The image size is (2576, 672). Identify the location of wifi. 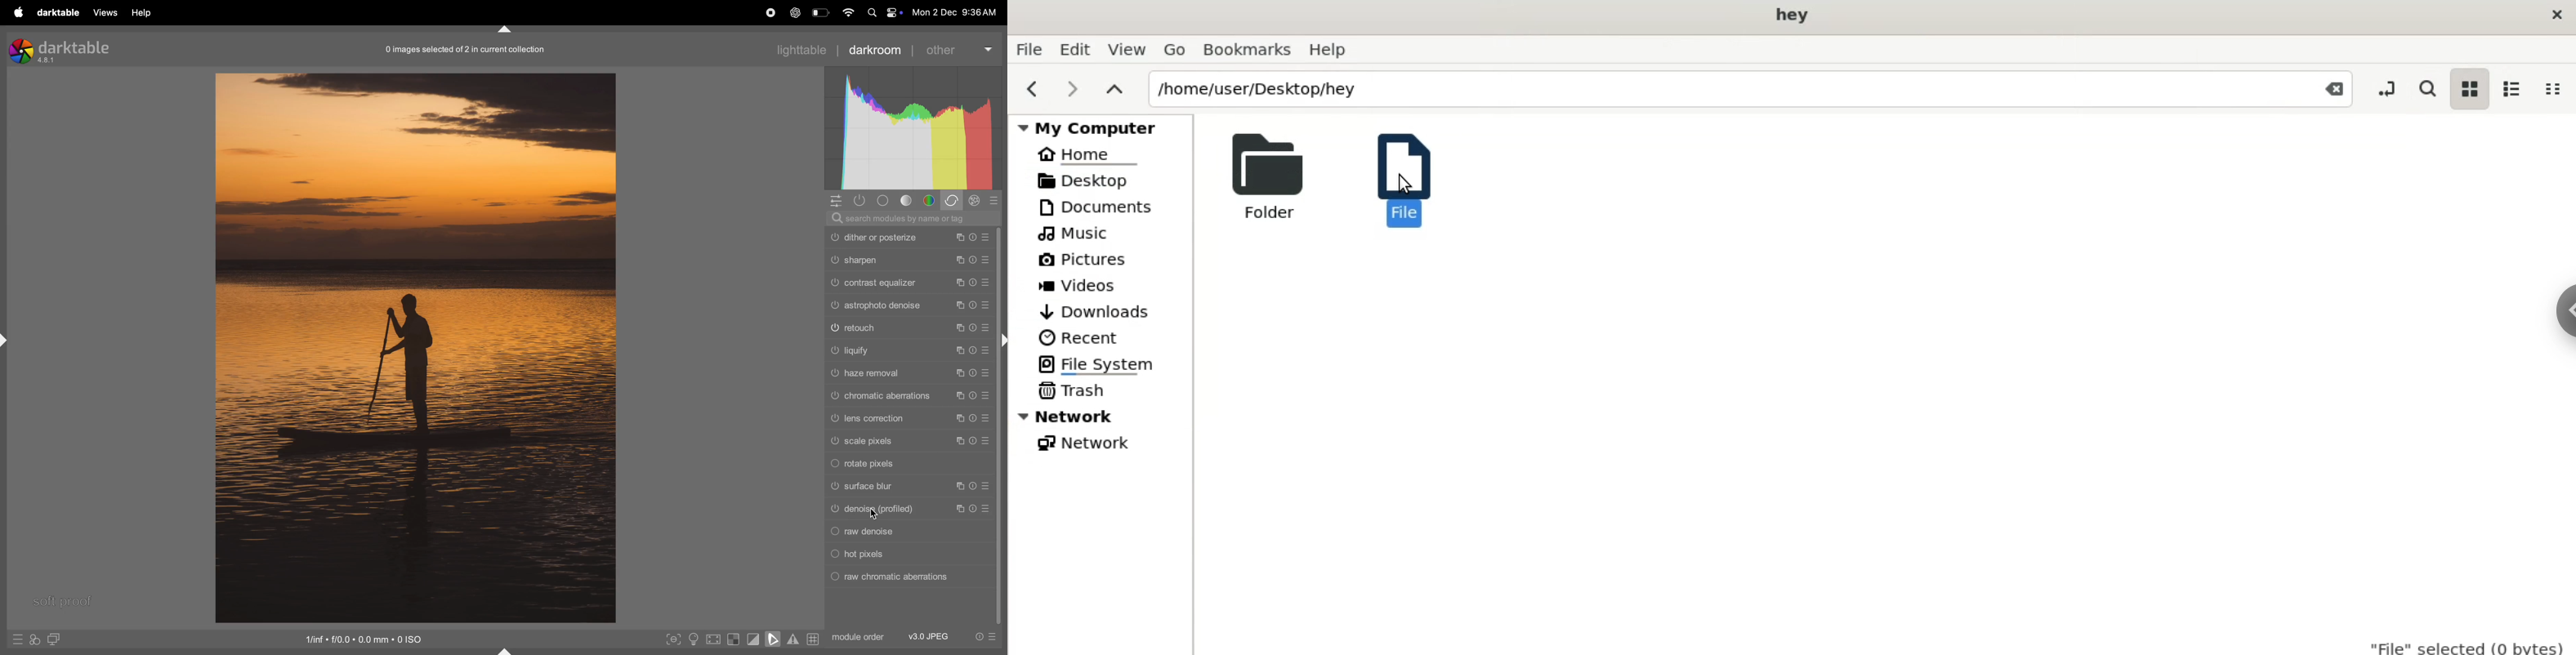
(846, 12).